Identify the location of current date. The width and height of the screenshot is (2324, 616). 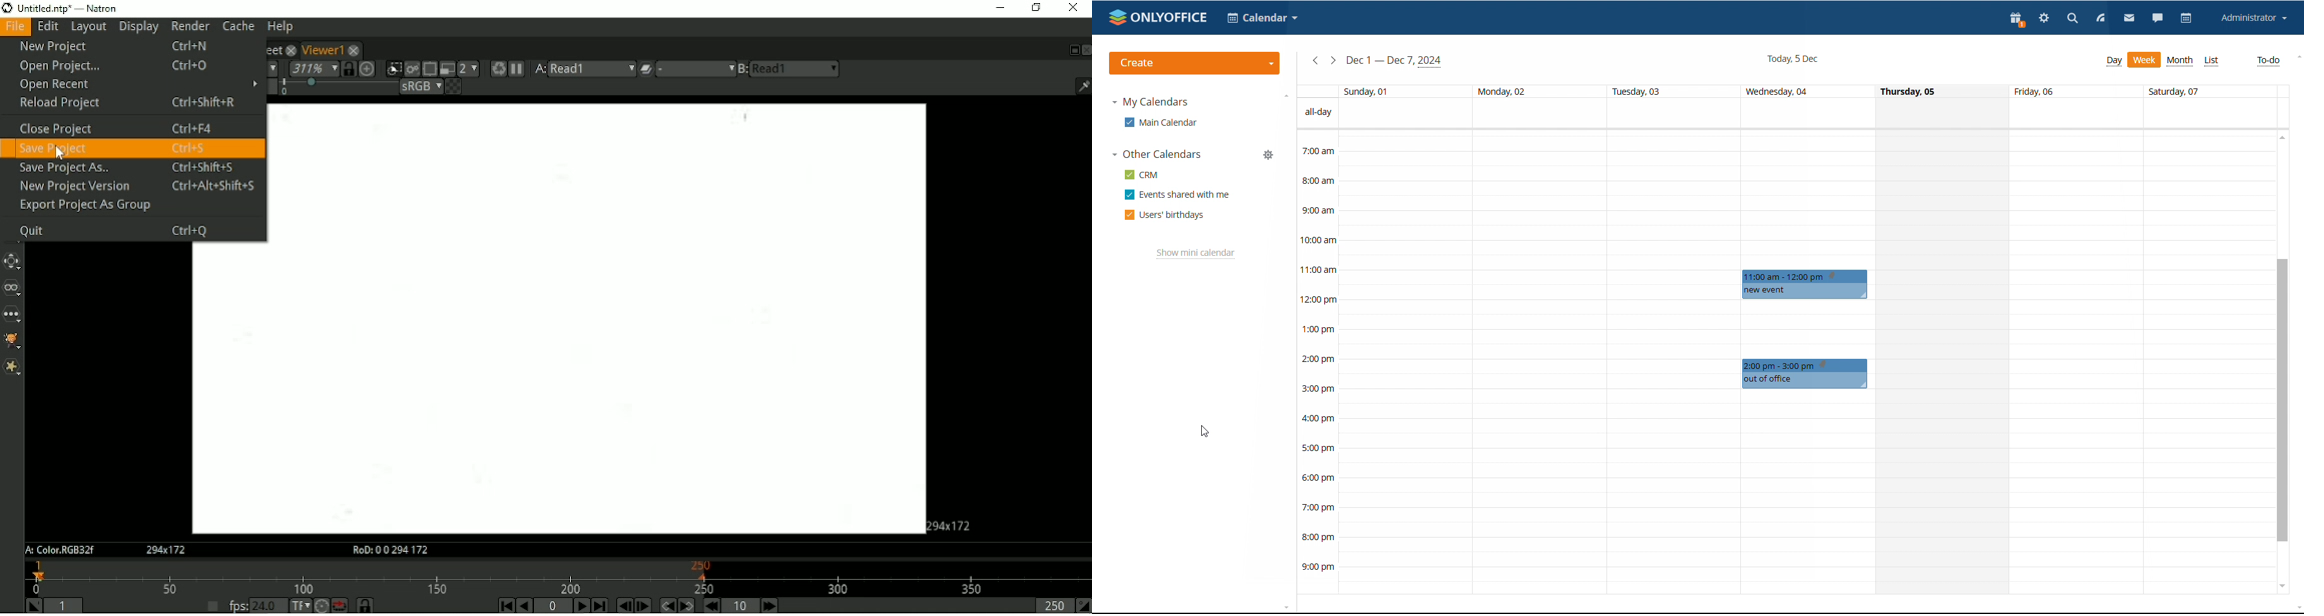
(1792, 59).